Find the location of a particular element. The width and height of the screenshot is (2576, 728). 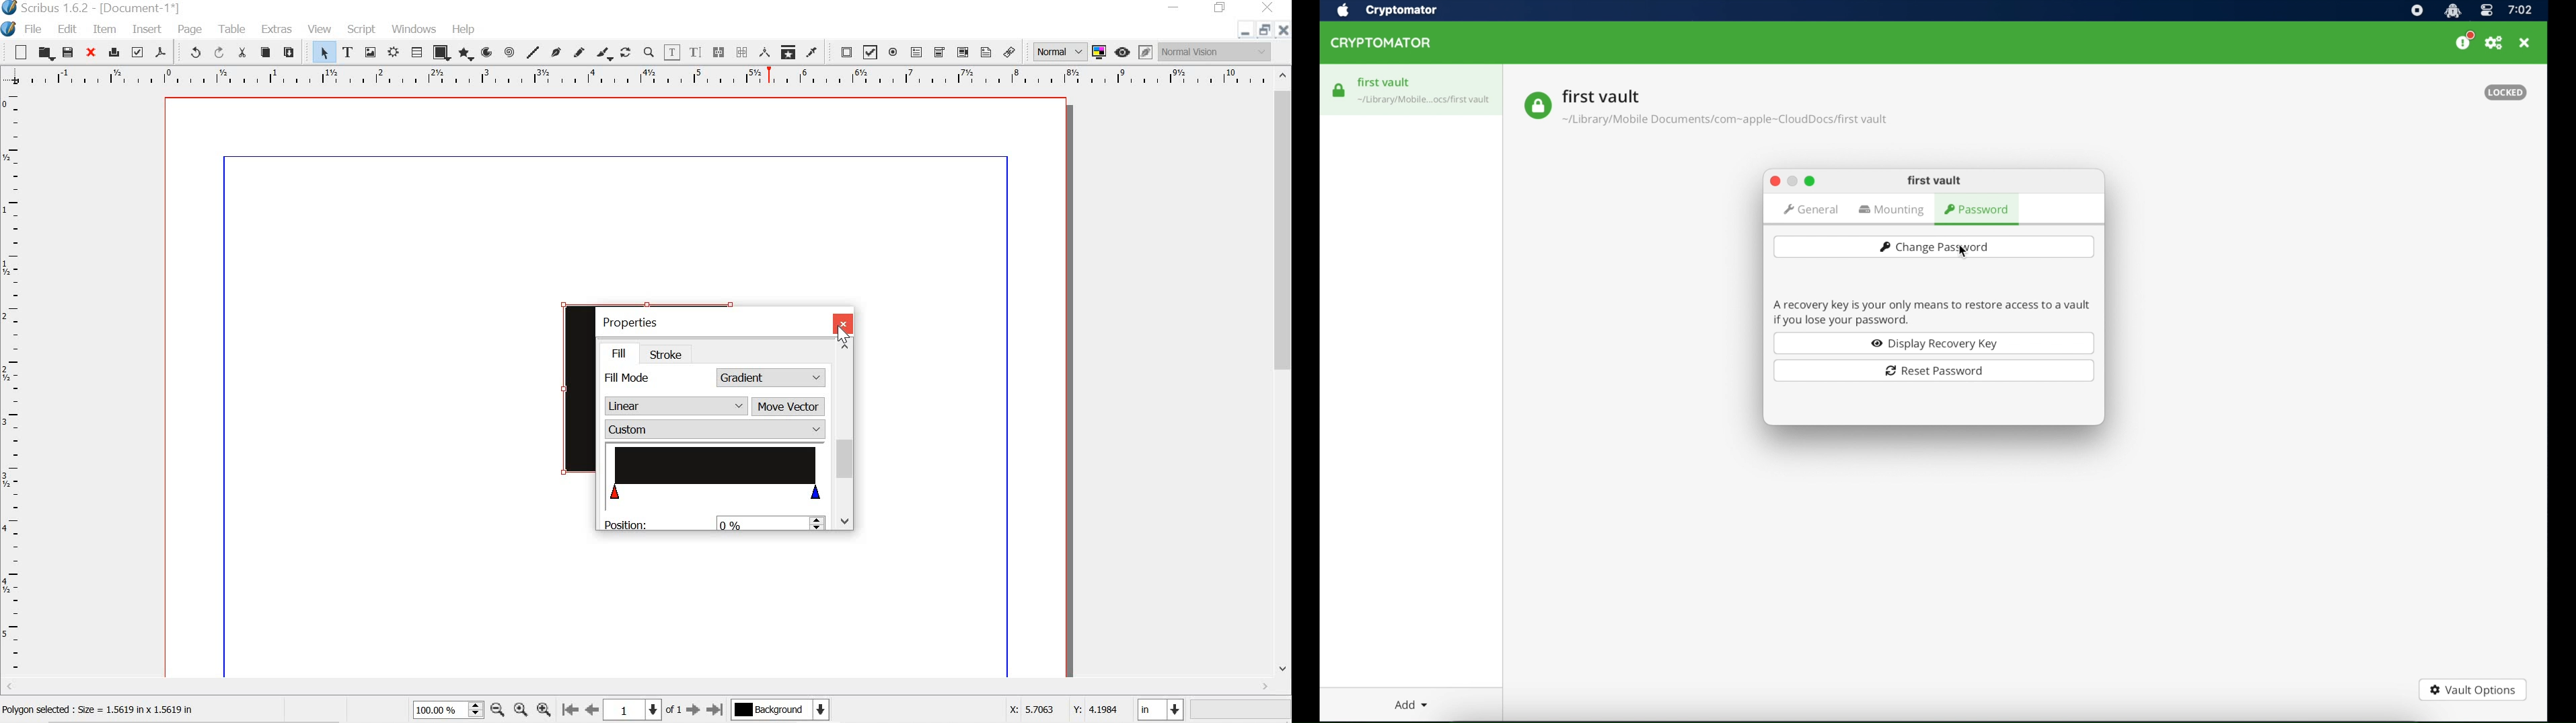

undo is located at coordinates (193, 54).